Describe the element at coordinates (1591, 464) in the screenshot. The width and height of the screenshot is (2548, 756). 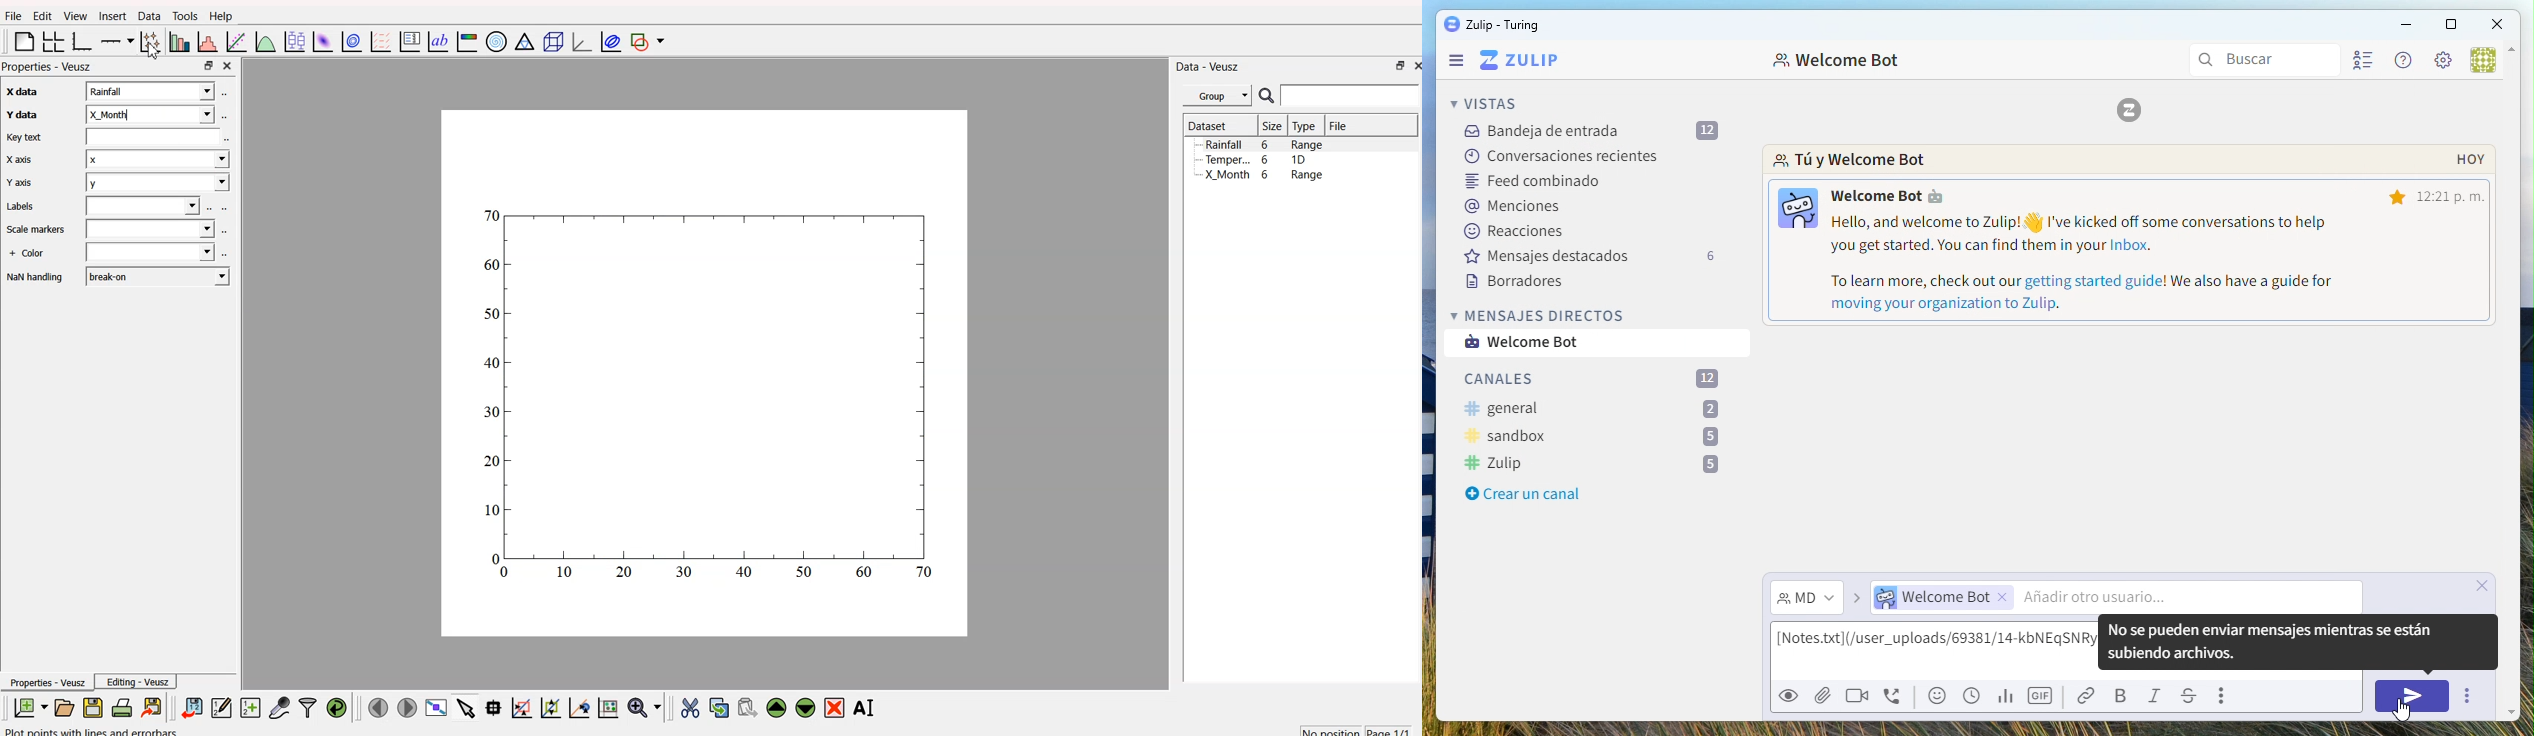
I see `Zulip` at that location.